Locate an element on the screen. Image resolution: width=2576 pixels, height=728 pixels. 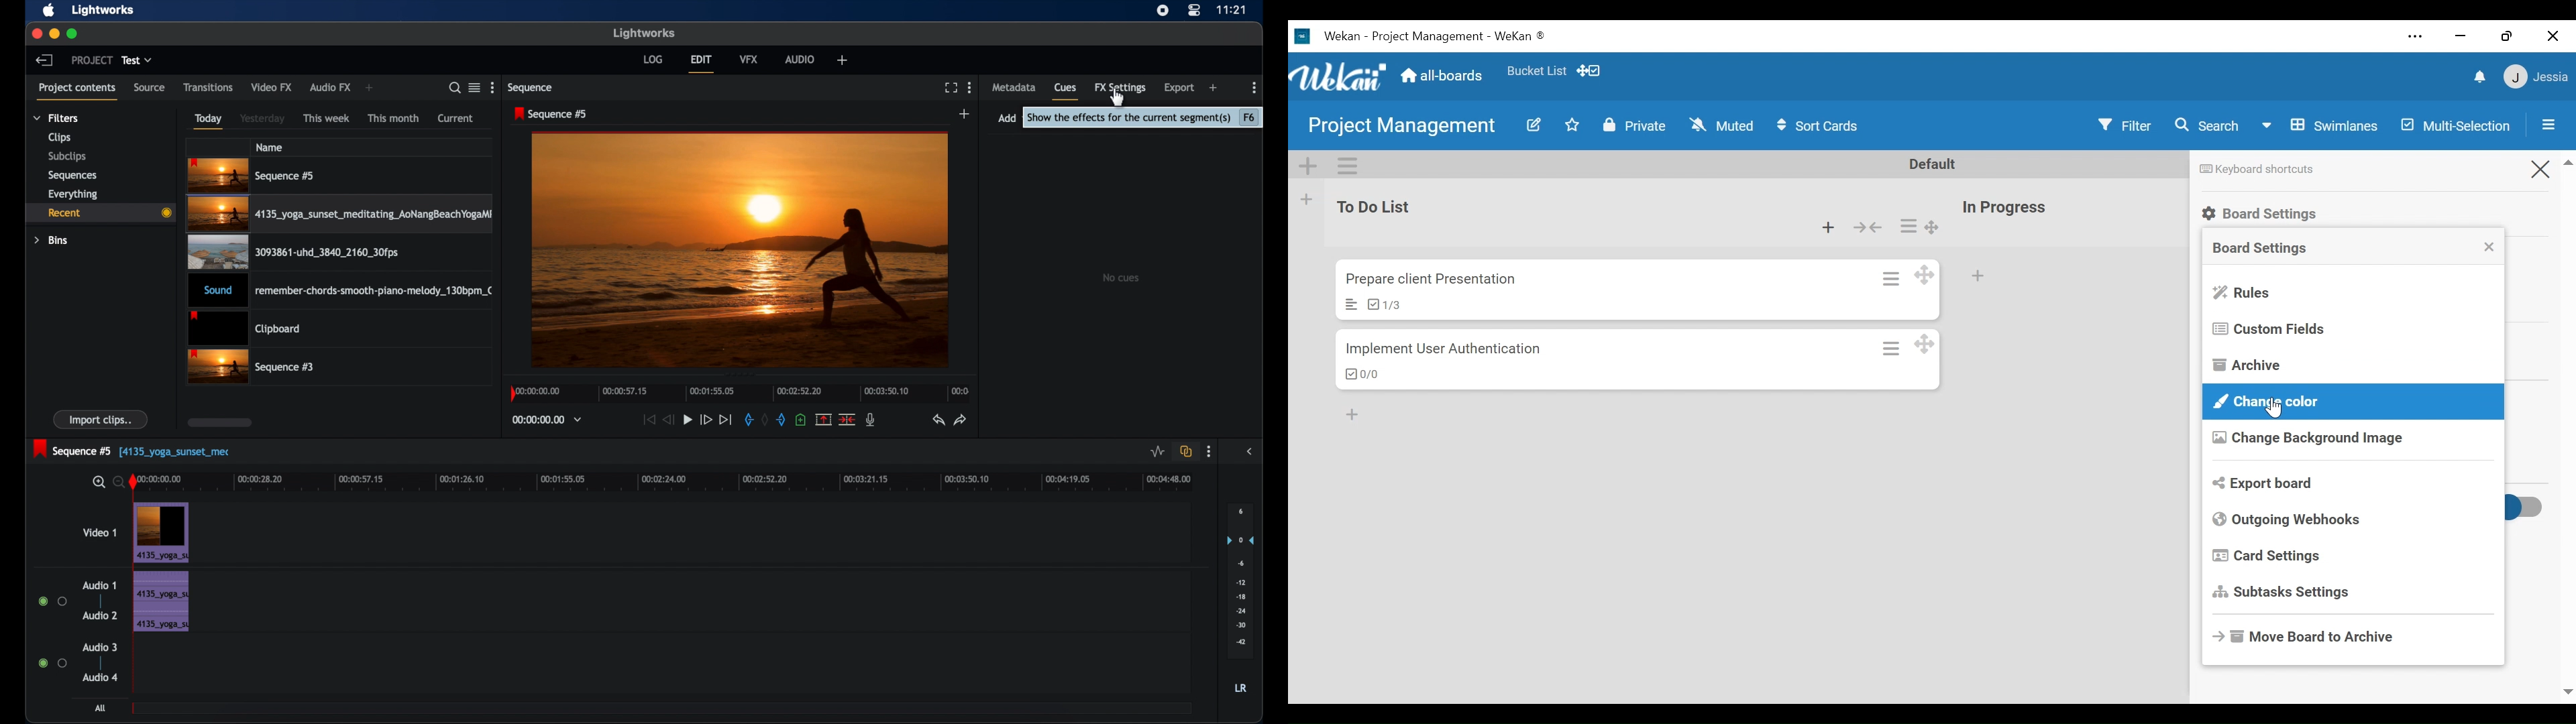
yesterday is located at coordinates (262, 119).